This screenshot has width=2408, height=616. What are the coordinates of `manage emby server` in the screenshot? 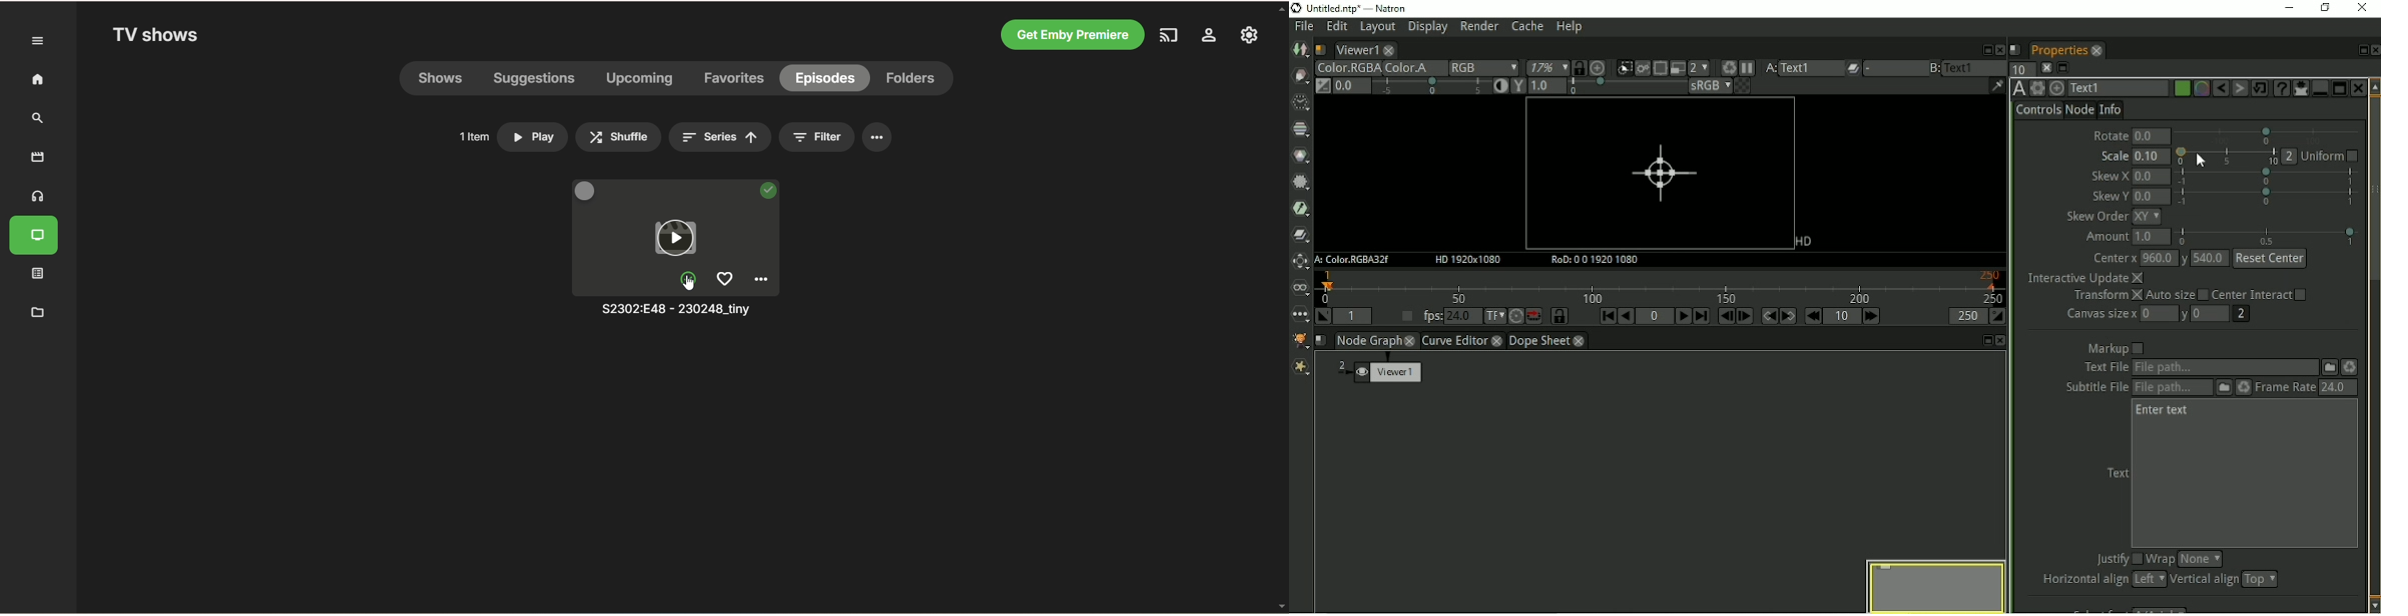 It's located at (1249, 35).